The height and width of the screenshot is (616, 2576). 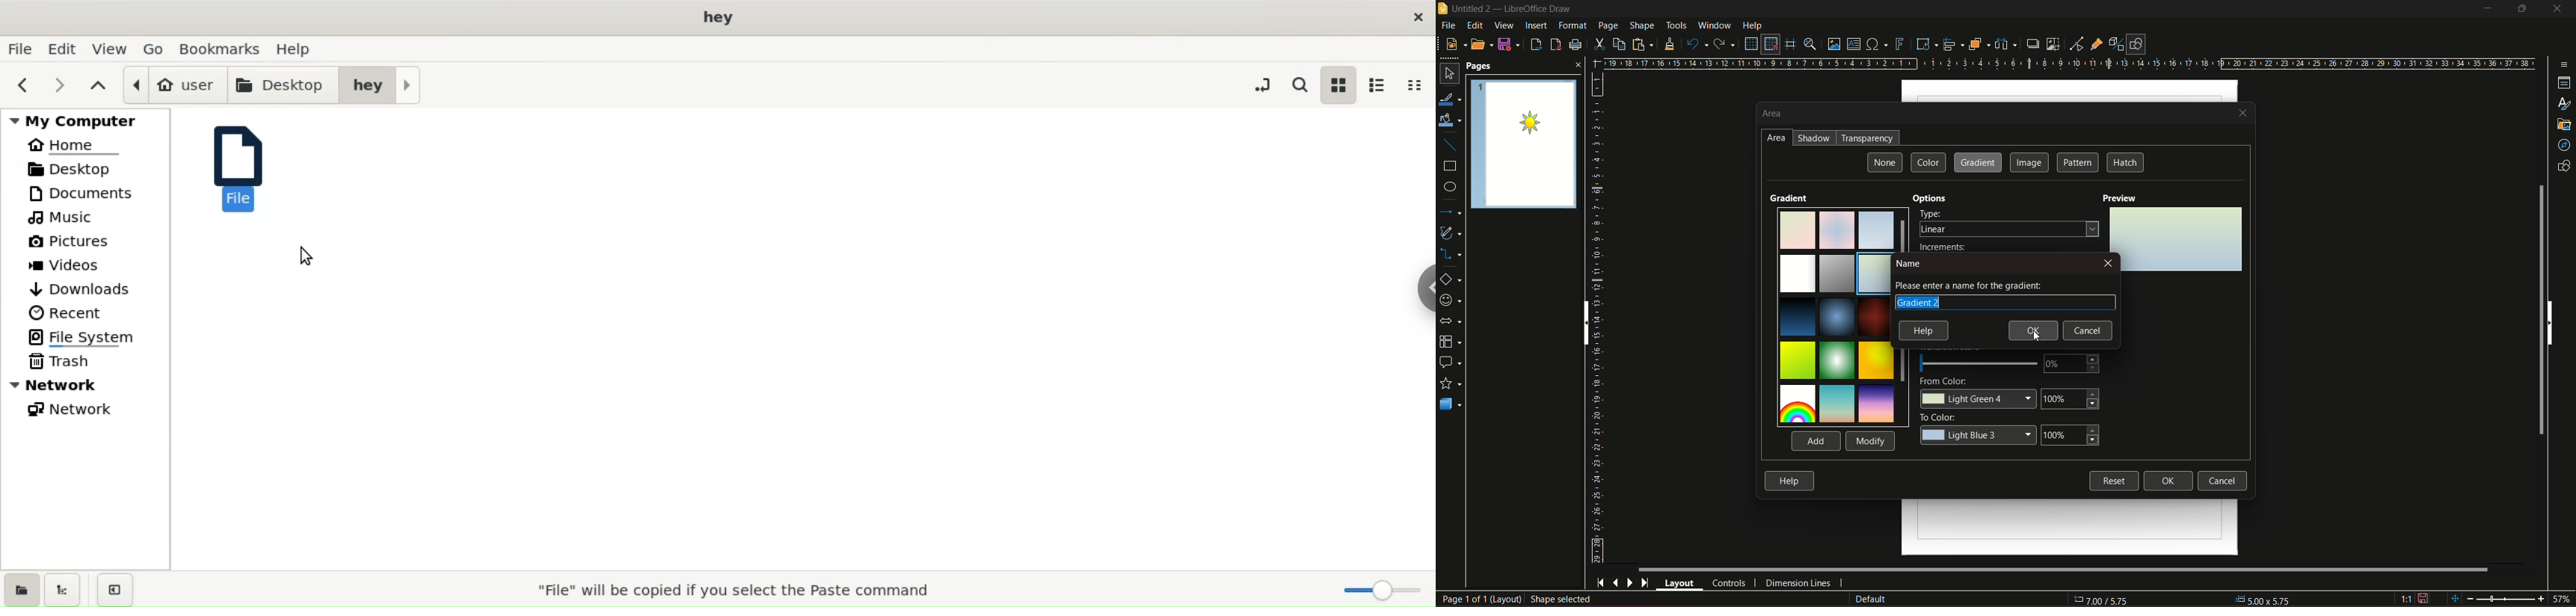 What do you see at coordinates (85, 171) in the screenshot?
I see `desktop` at bounding box center [85, 171].